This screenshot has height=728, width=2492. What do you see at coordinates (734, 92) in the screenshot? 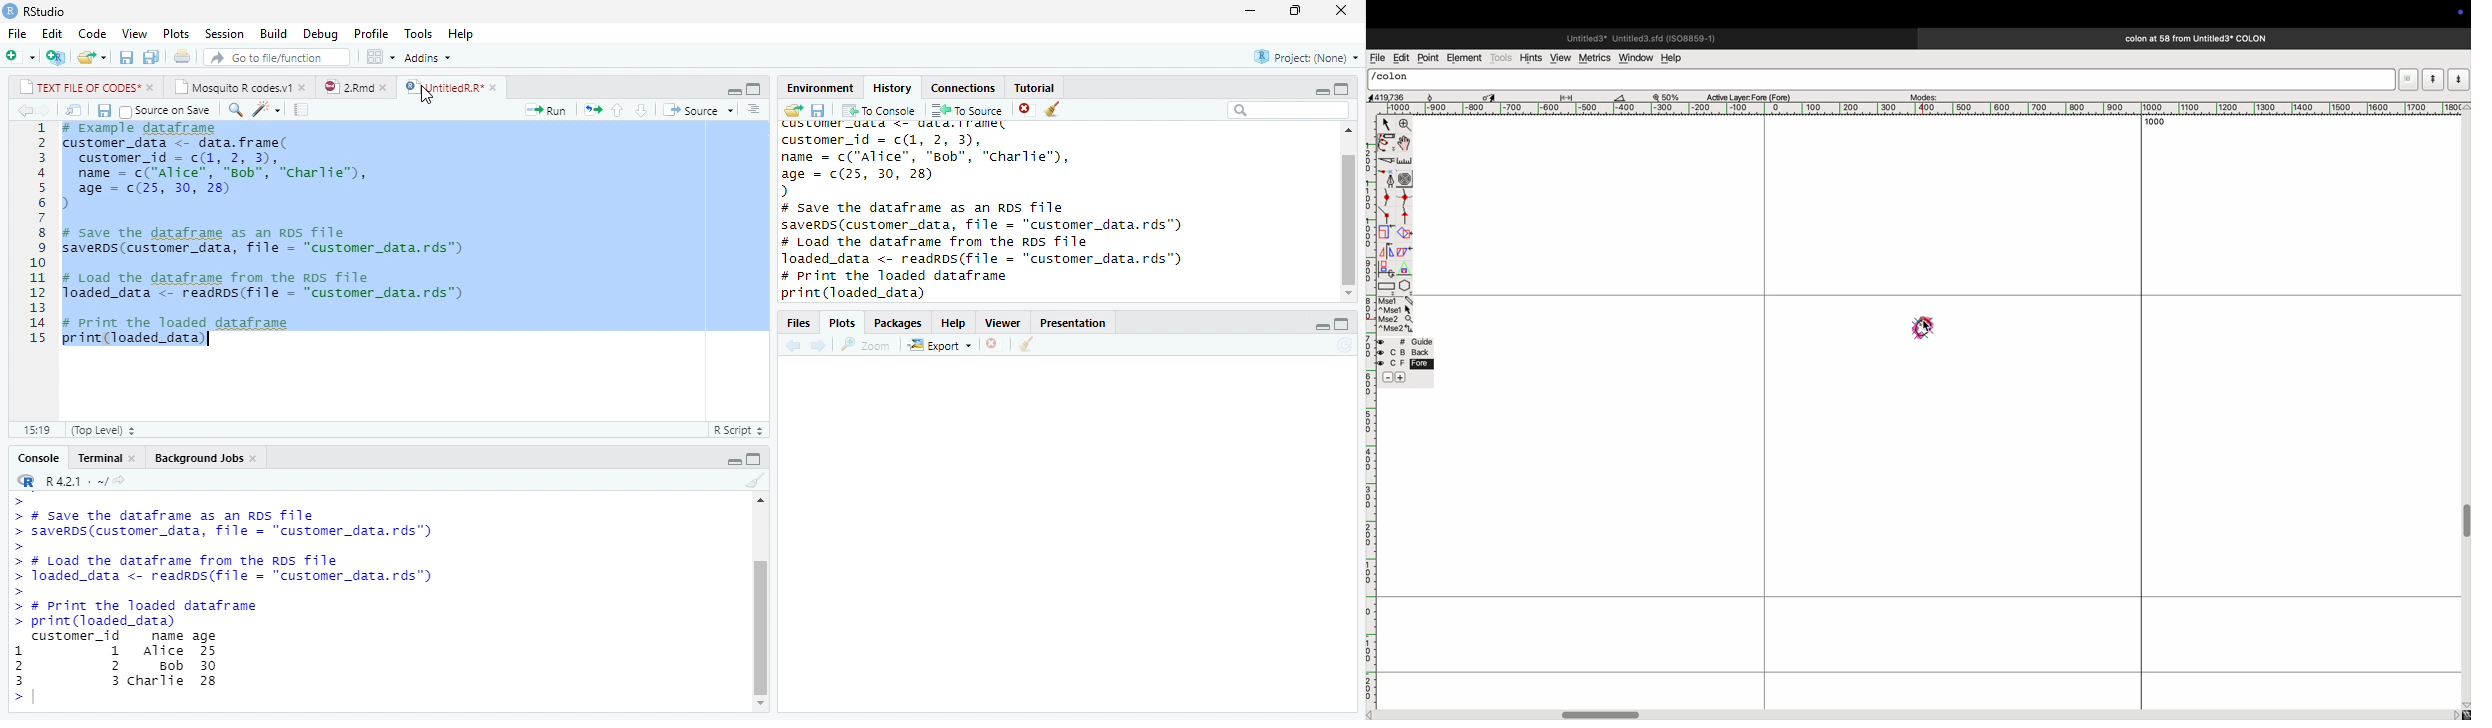
I see `minimize` at bounding box center [734, 92].